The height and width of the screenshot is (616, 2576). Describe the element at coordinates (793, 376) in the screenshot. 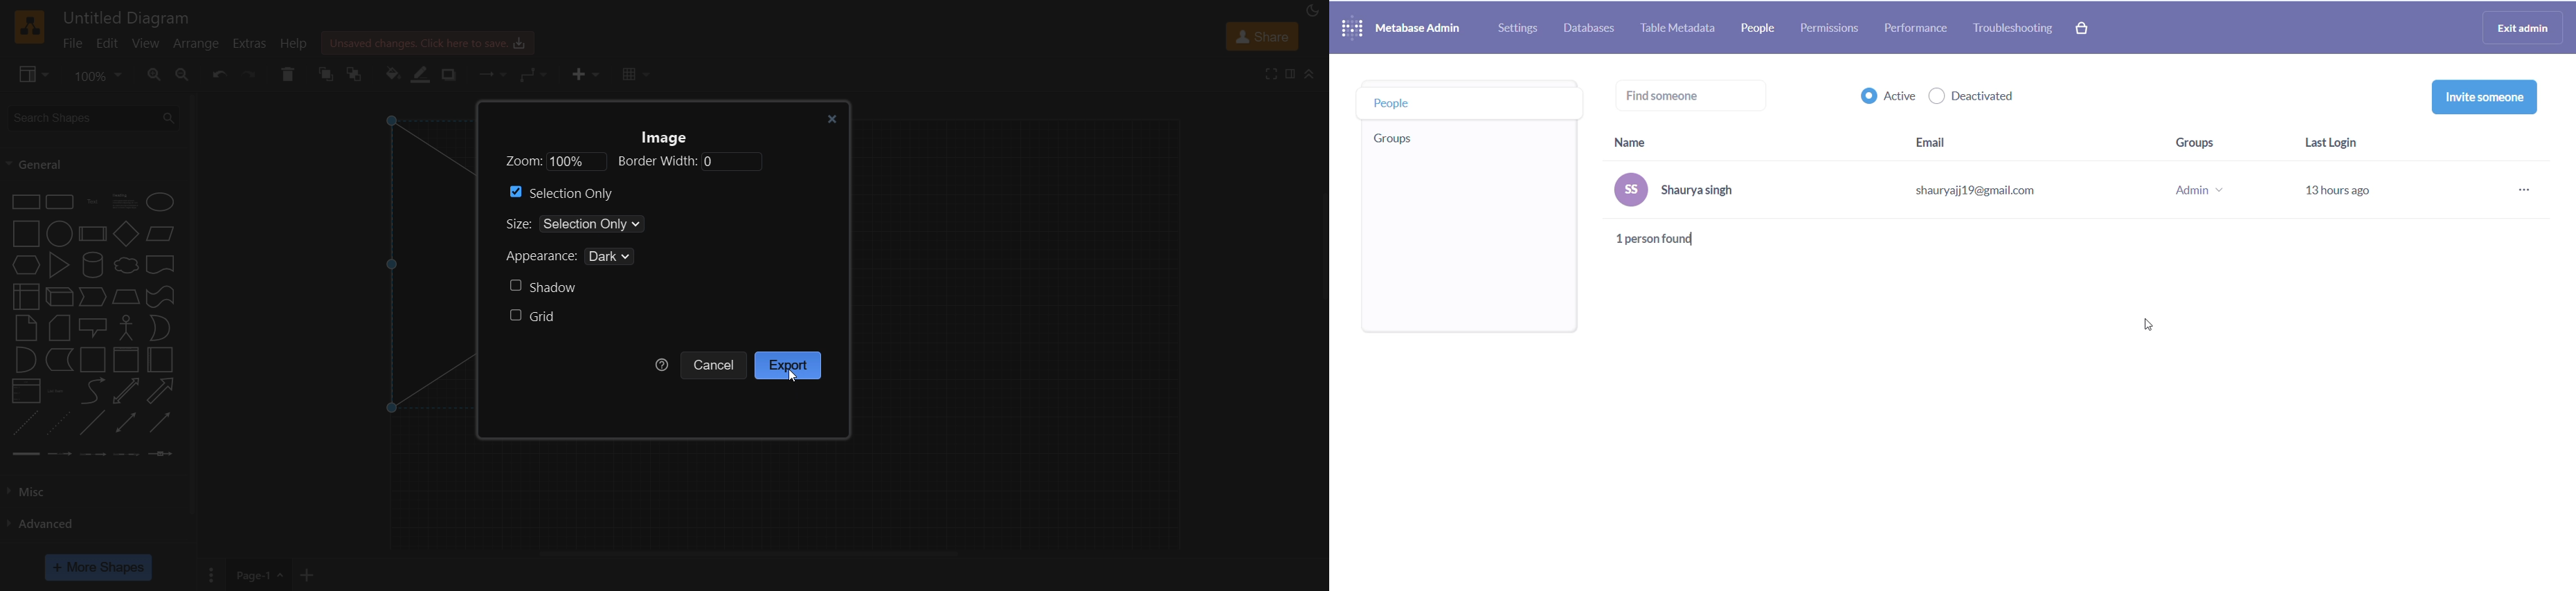

I see `cursor` at that location.